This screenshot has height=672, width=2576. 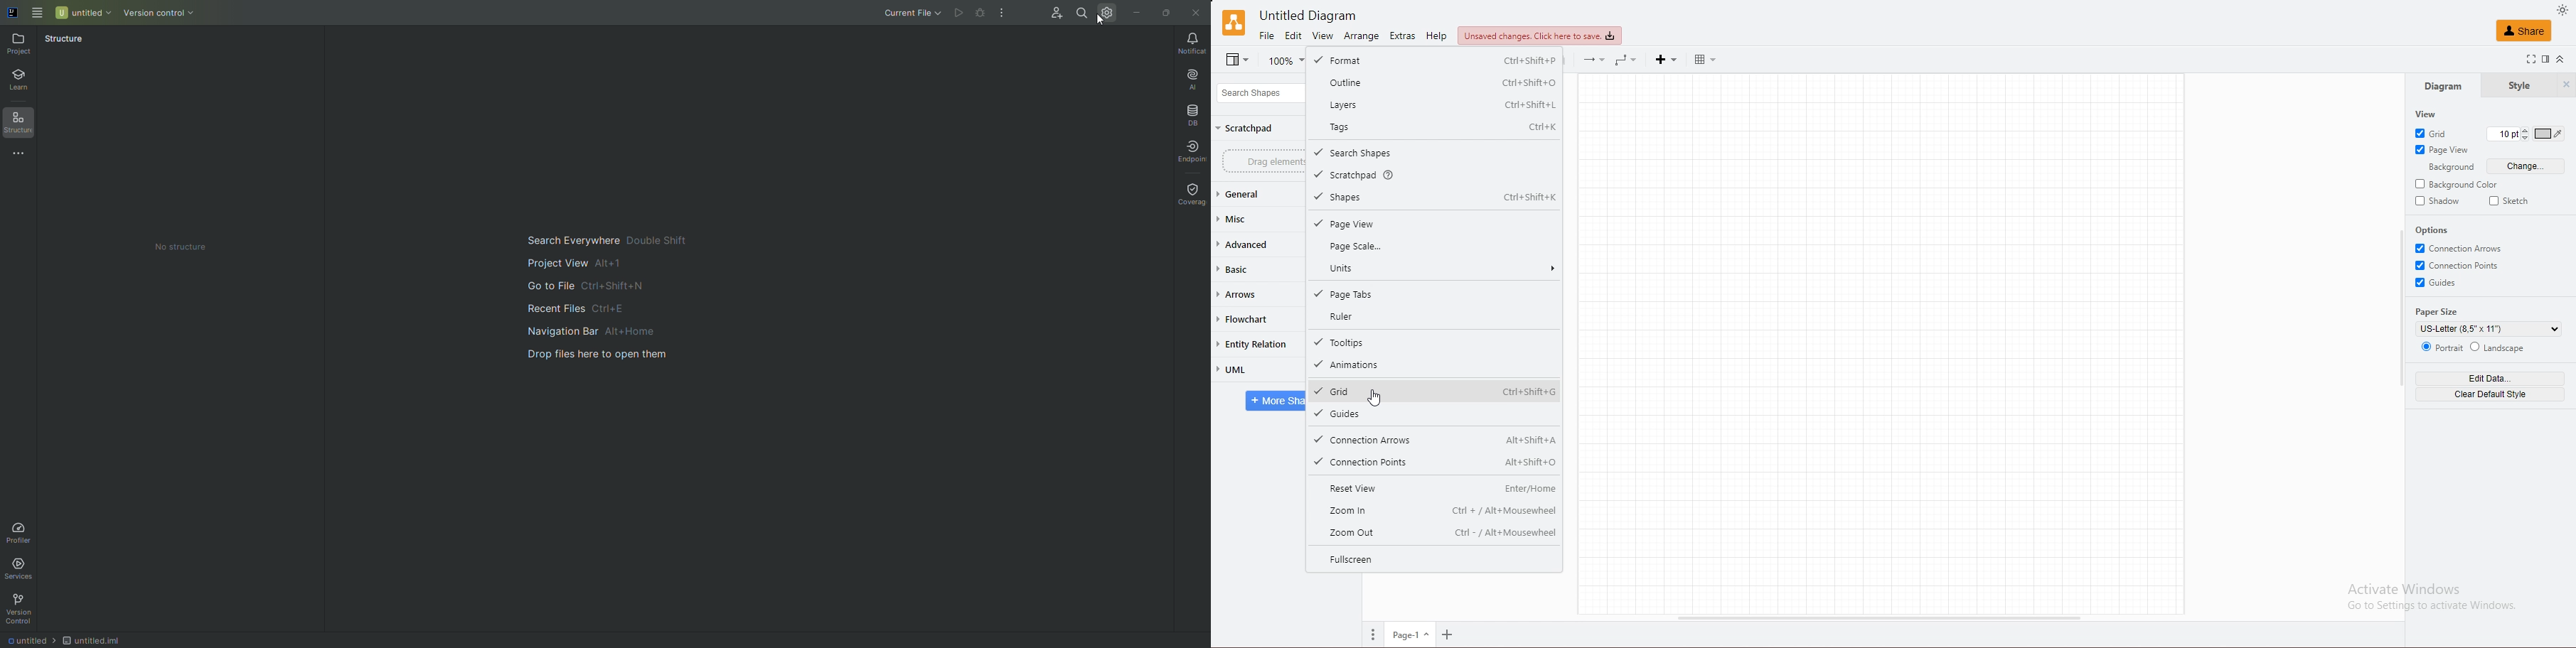 I want to click on Search Everywhere, so click(x=607, y=238).